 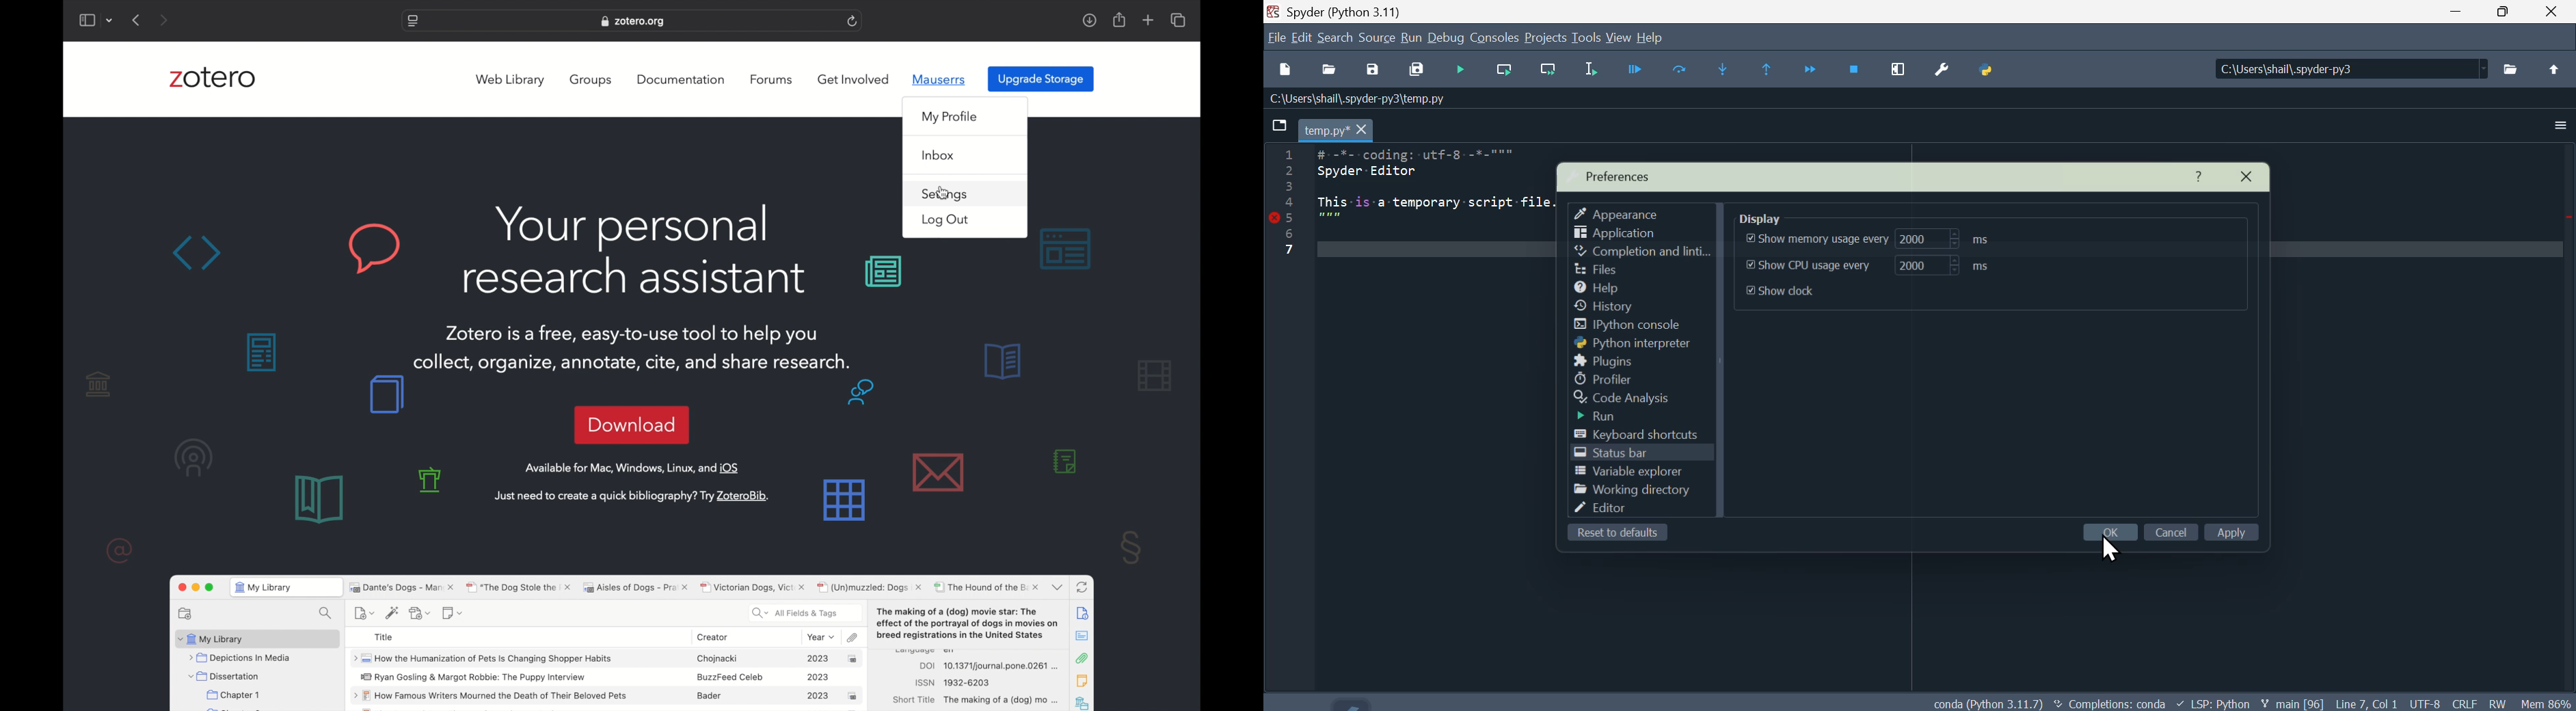 I want to click on Run current line, so click(x=1508, y=70).